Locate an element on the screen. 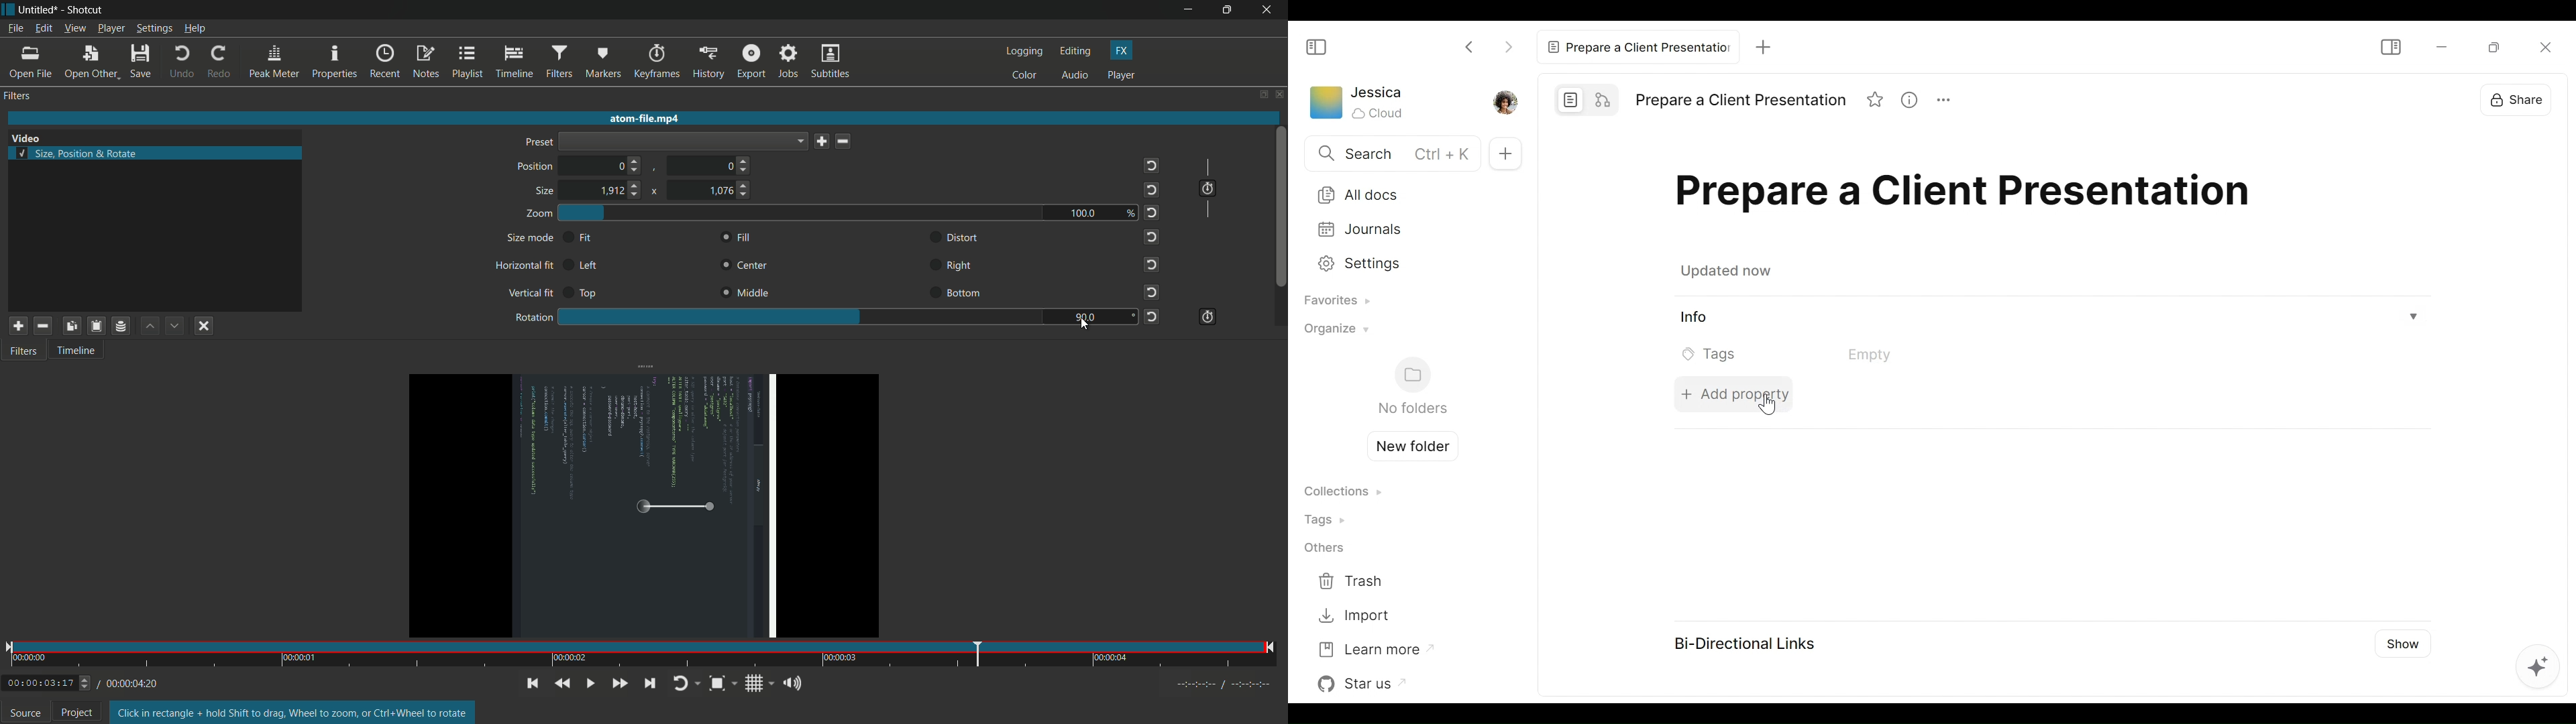 The width and height of the screenshot is (2576, 728). position is located at coordinates (536, 167).